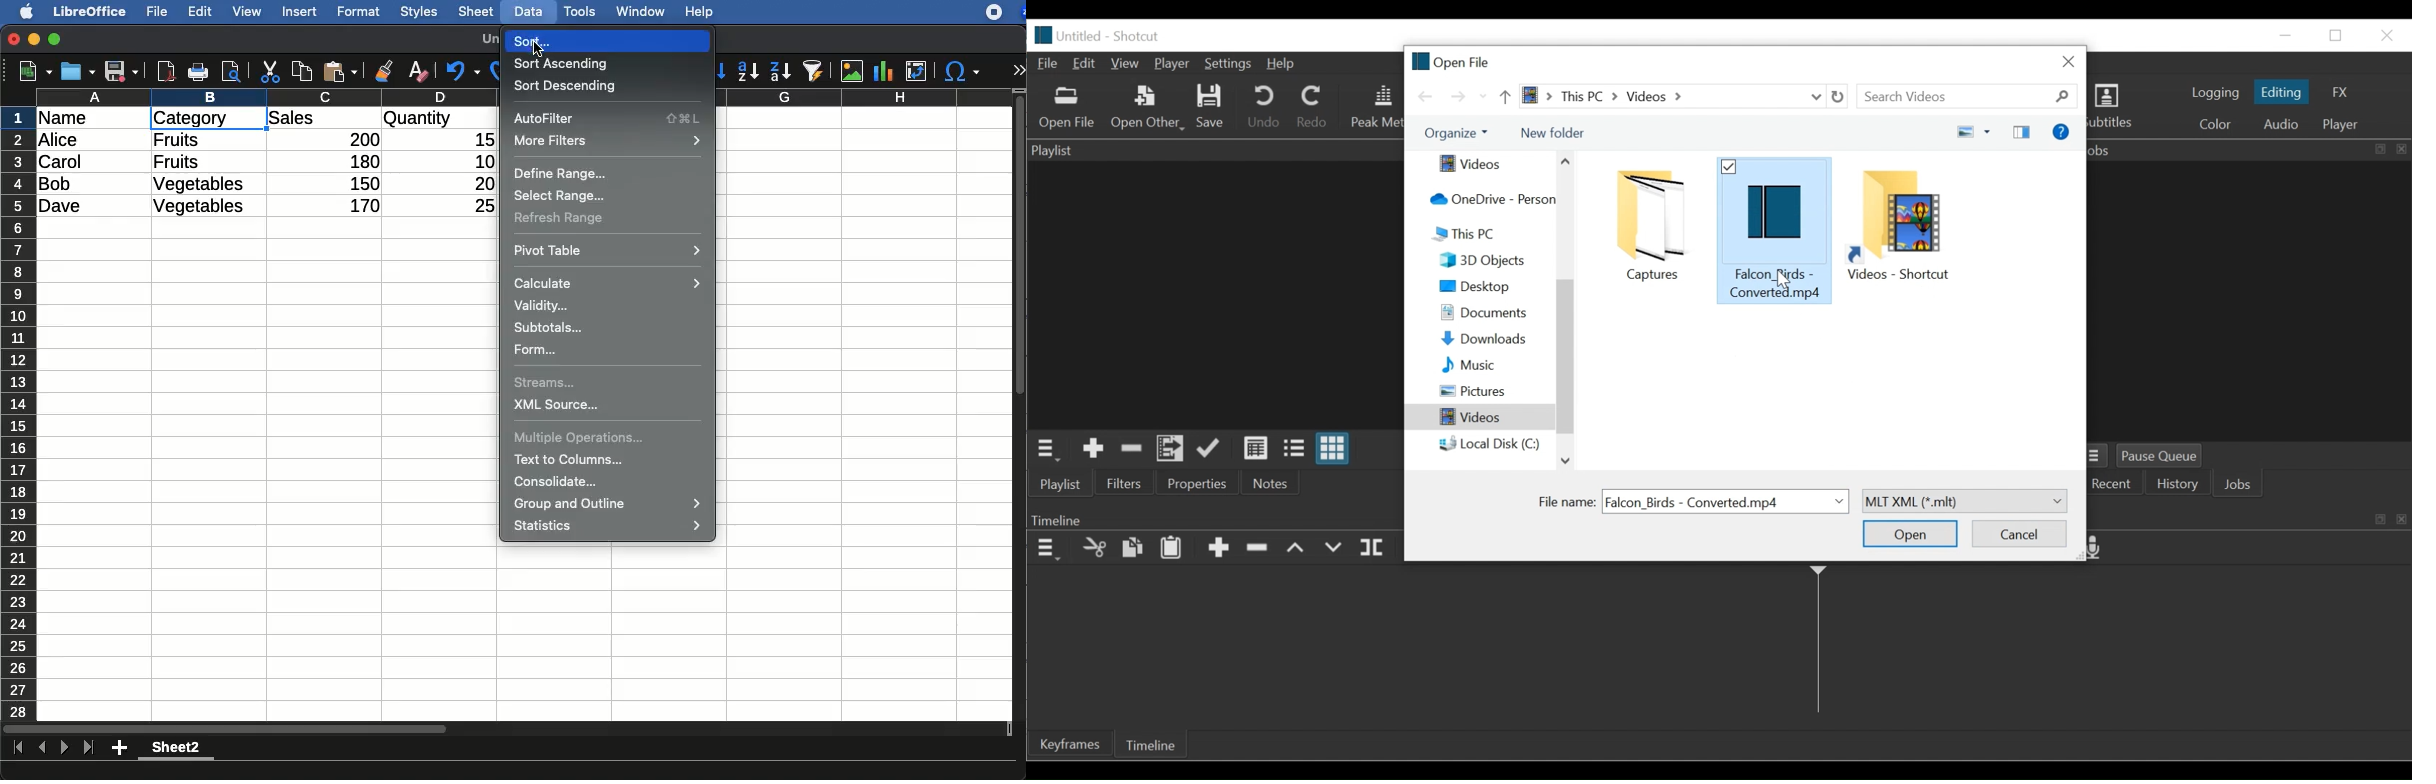 The width and height of the screenshot is (2436, 784). Describe the element at coordinates (2100, 456) in the screenshot. I see `Jobs Menu` at that location.